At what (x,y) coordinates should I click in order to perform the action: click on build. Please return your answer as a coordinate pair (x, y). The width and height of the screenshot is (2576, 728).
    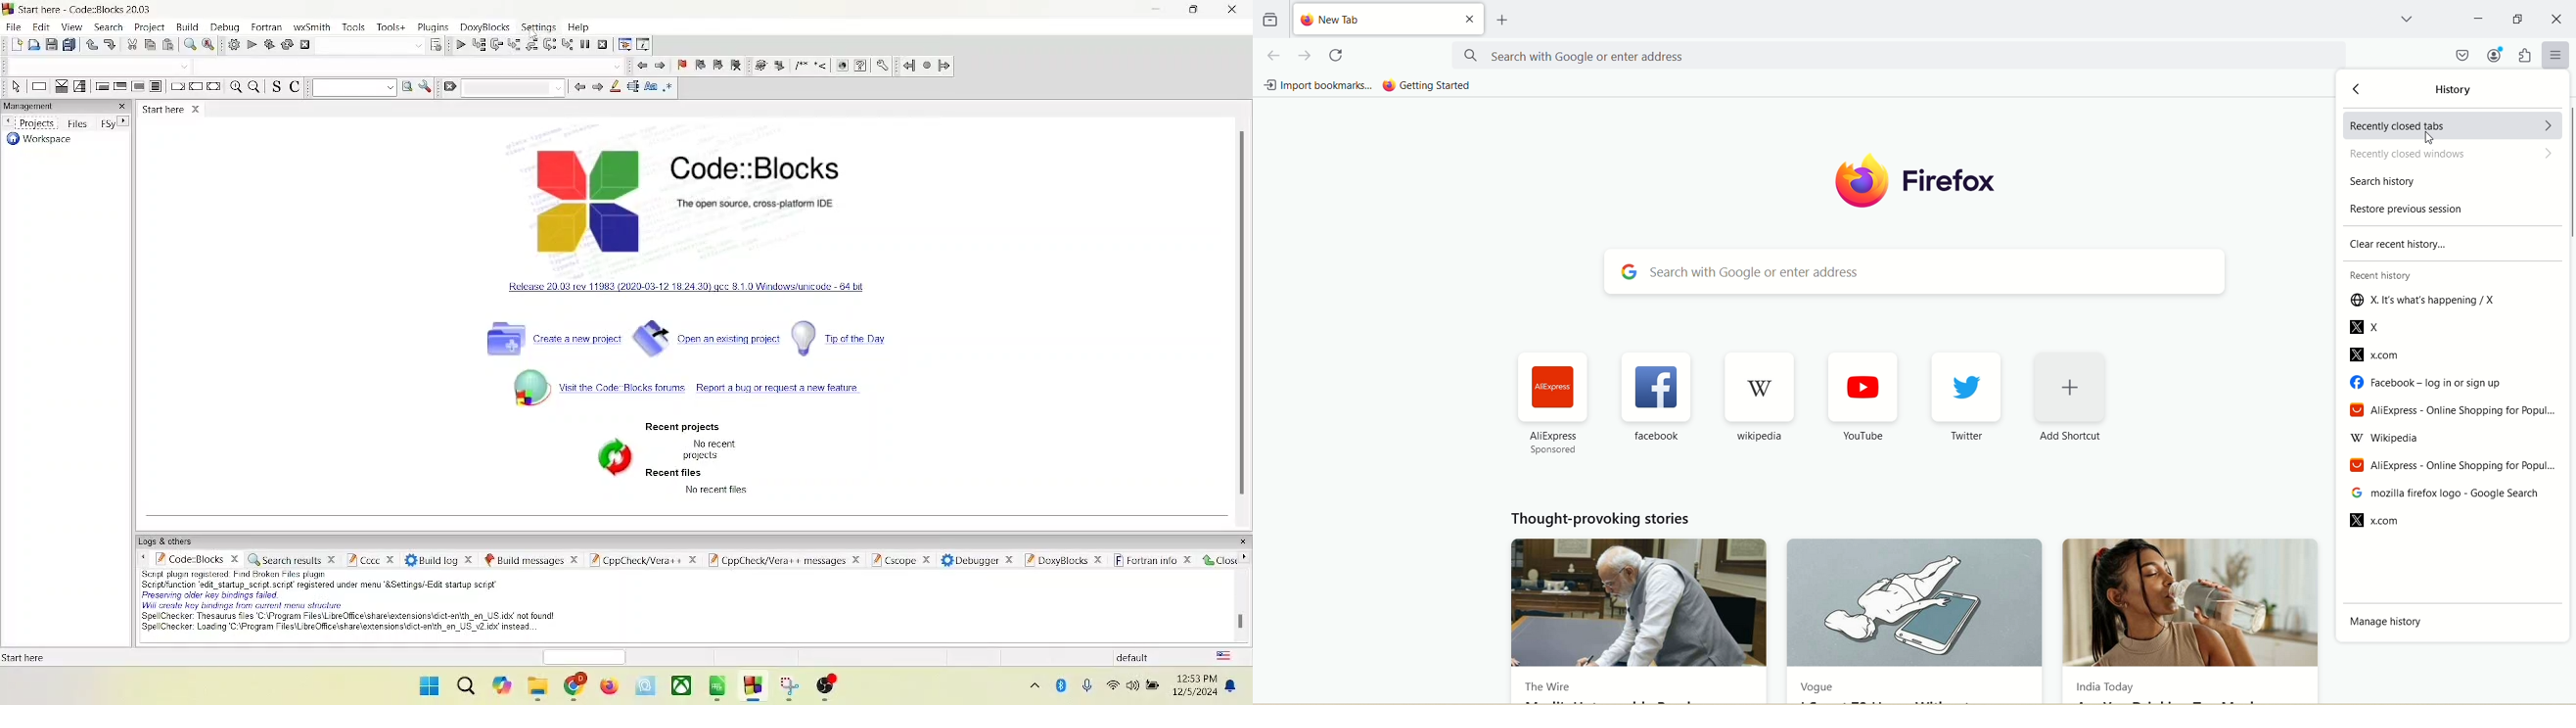
    Looking at the image, I should click on (233, 45).